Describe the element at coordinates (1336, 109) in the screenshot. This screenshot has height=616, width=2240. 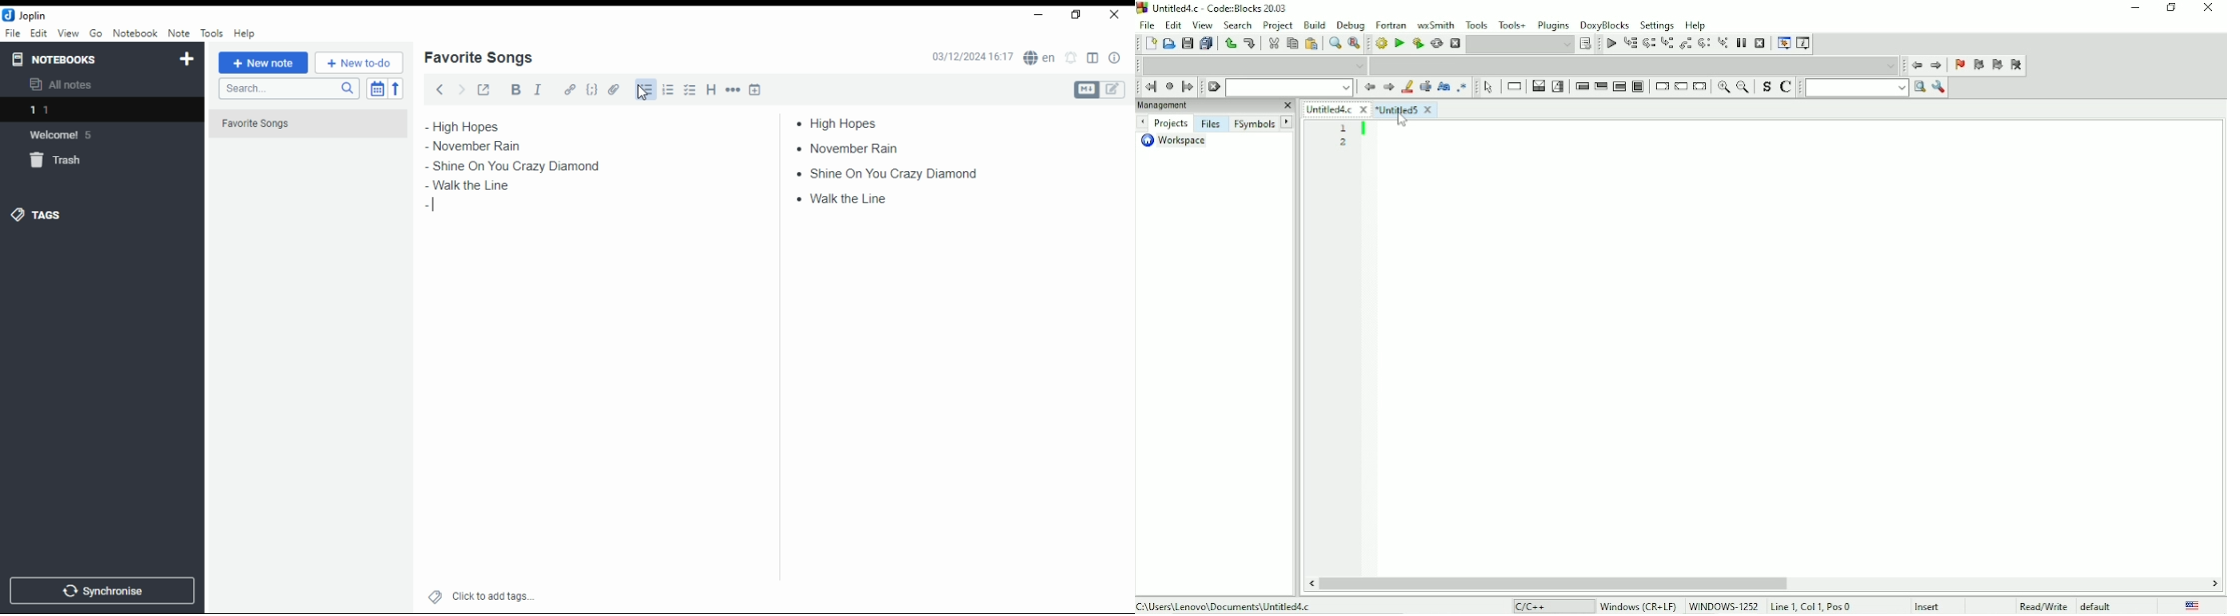
I see `Untitled4.c` at that location.